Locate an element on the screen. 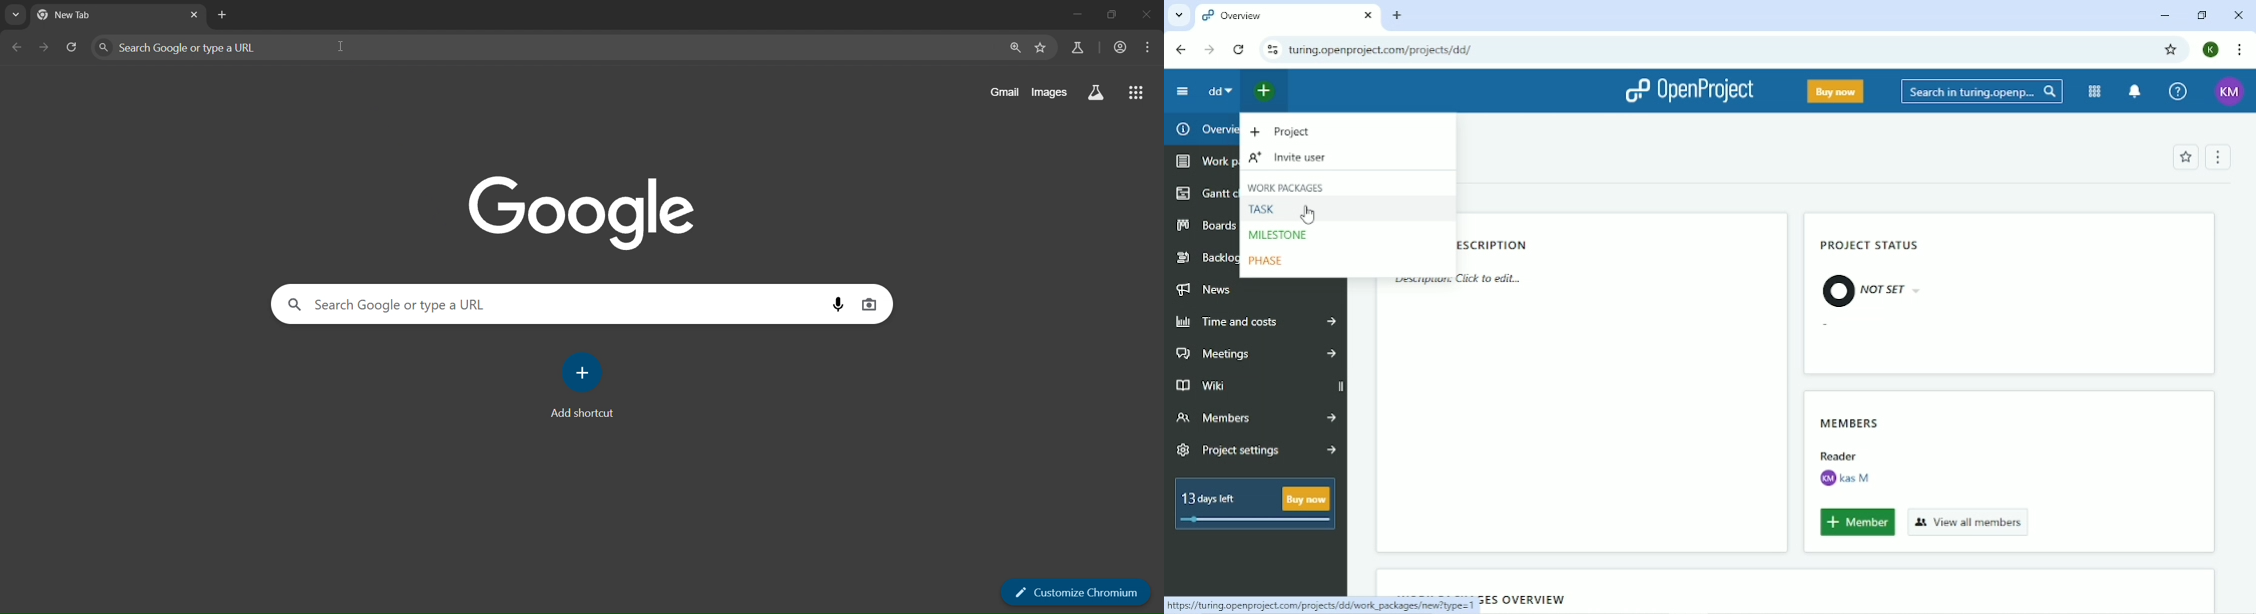 The width and height of the screenshot is (2268, 616). Work packages is located at coordinates (1287, 187).